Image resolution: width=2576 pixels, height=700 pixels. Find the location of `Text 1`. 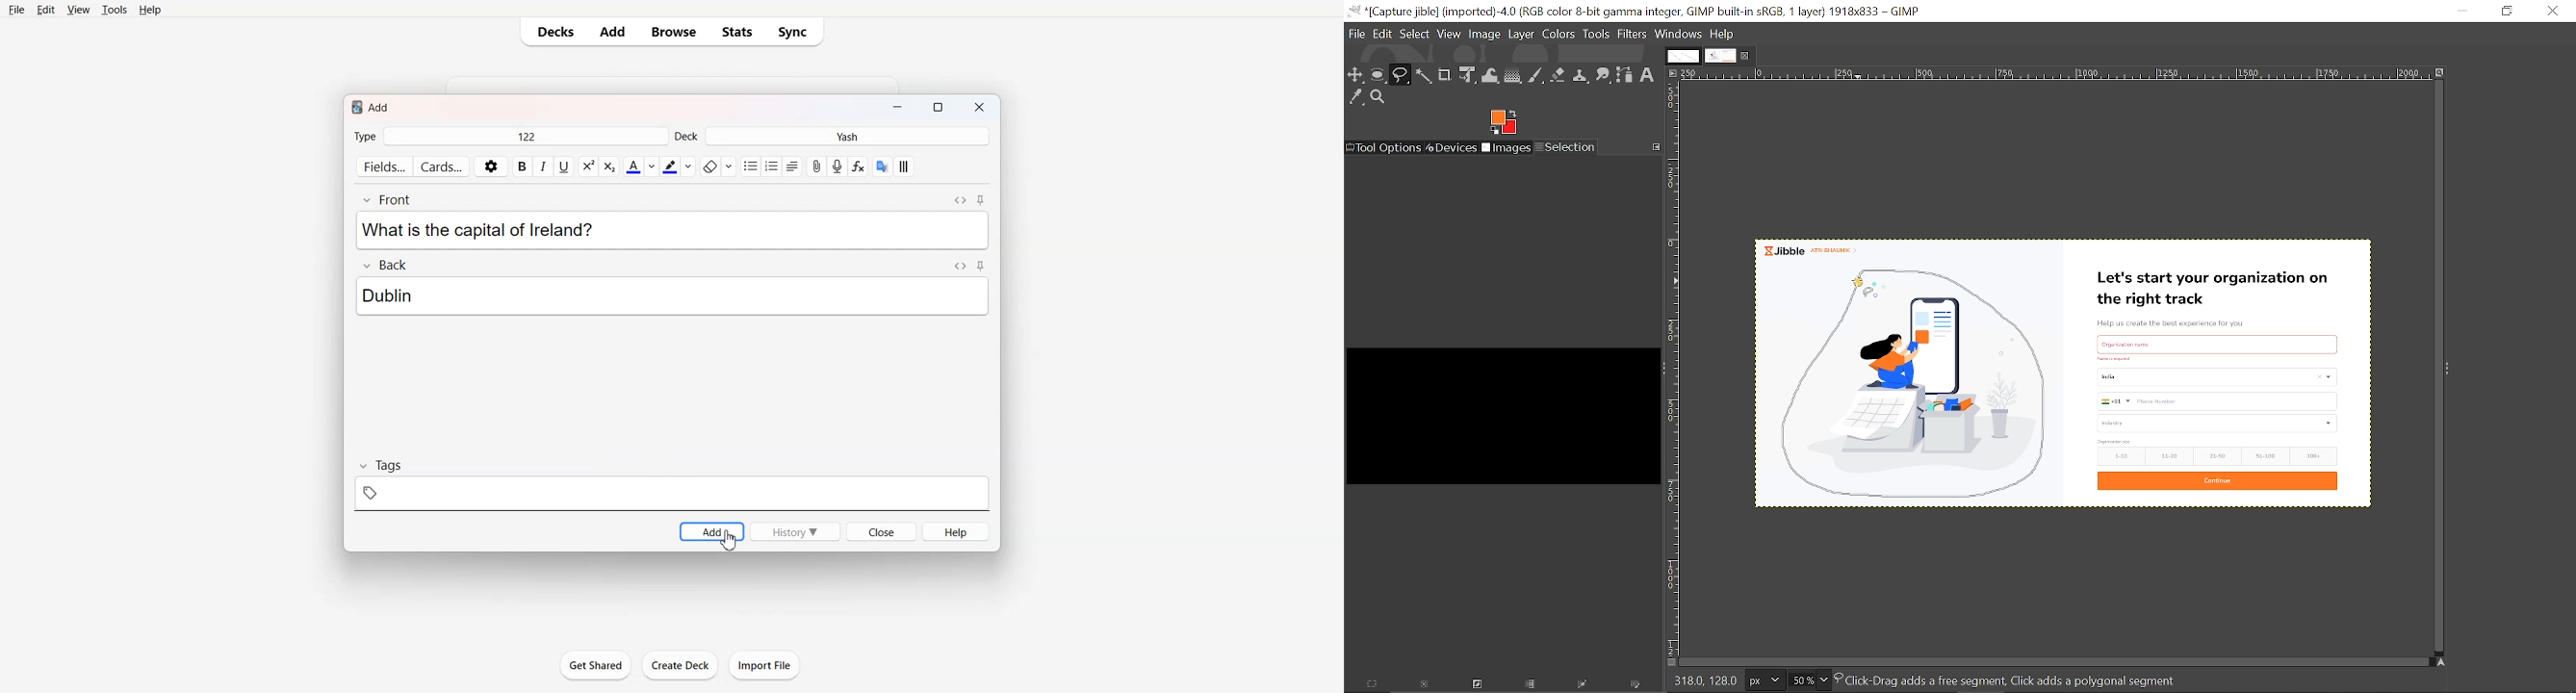

Text 1 is located at coordinates (372, 106).